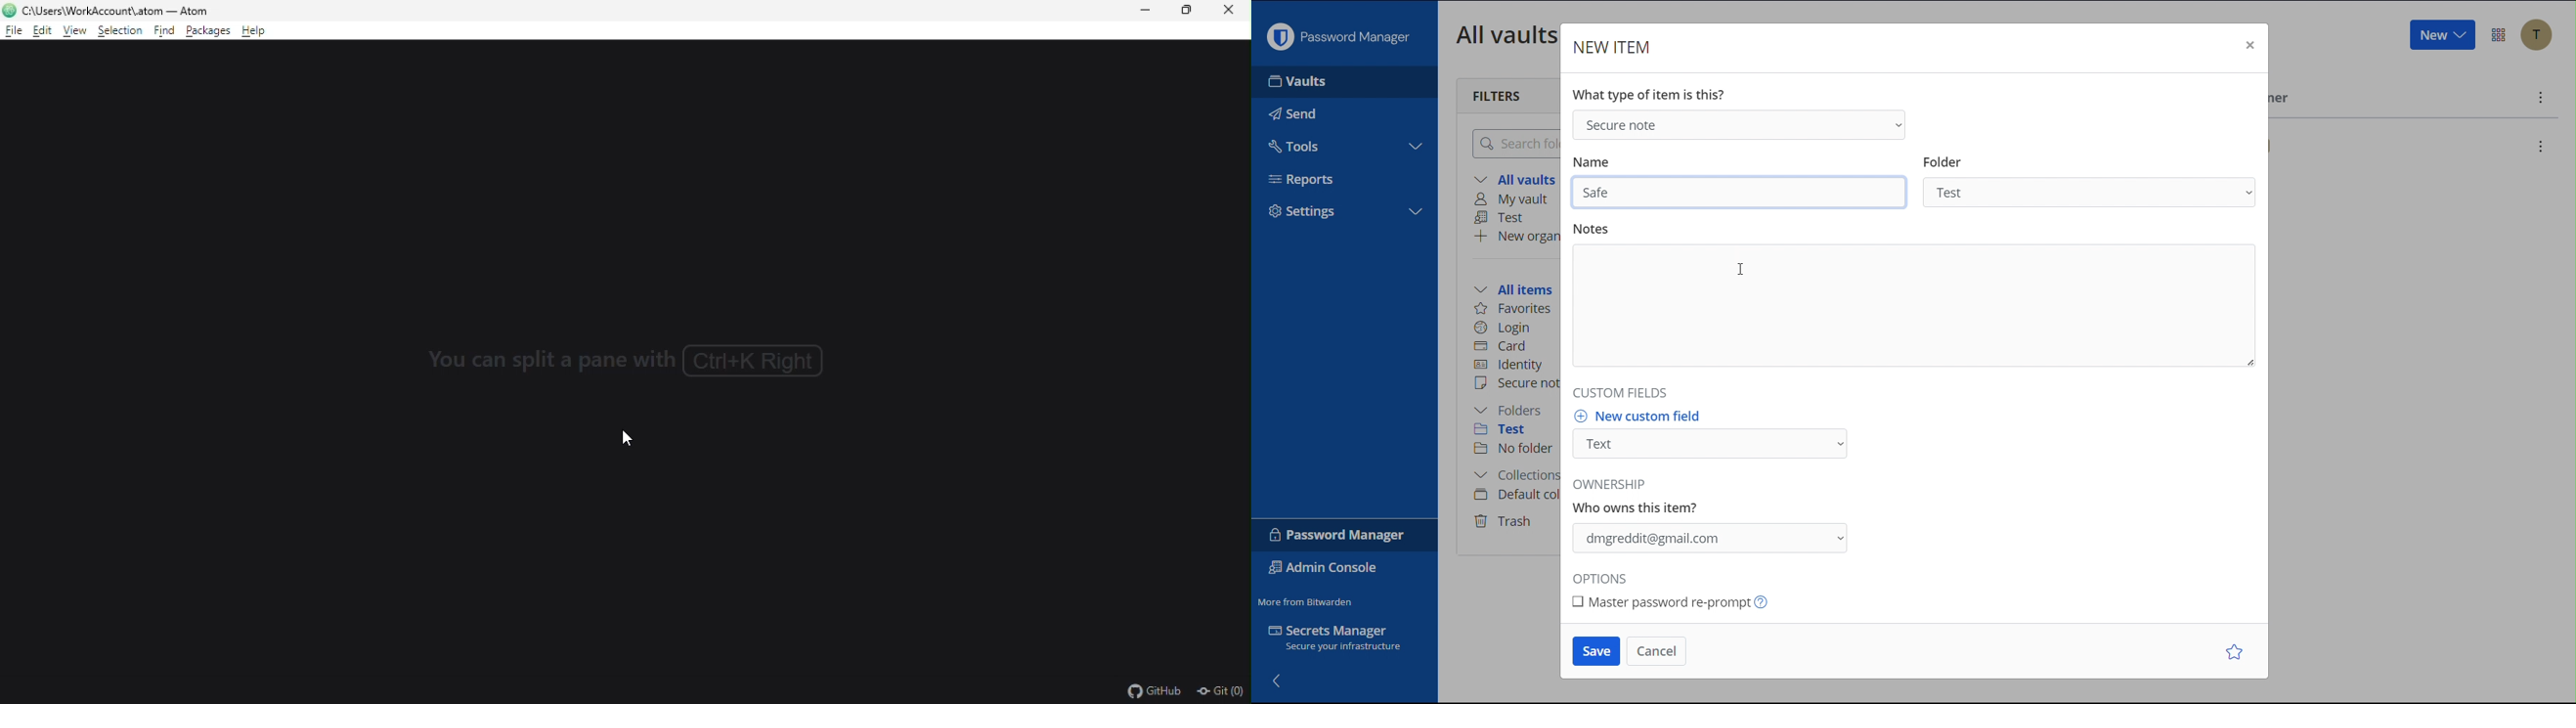 The width and height of the screenshot is (2576, 728). I want to click on Vaults, so click(1342, 82).